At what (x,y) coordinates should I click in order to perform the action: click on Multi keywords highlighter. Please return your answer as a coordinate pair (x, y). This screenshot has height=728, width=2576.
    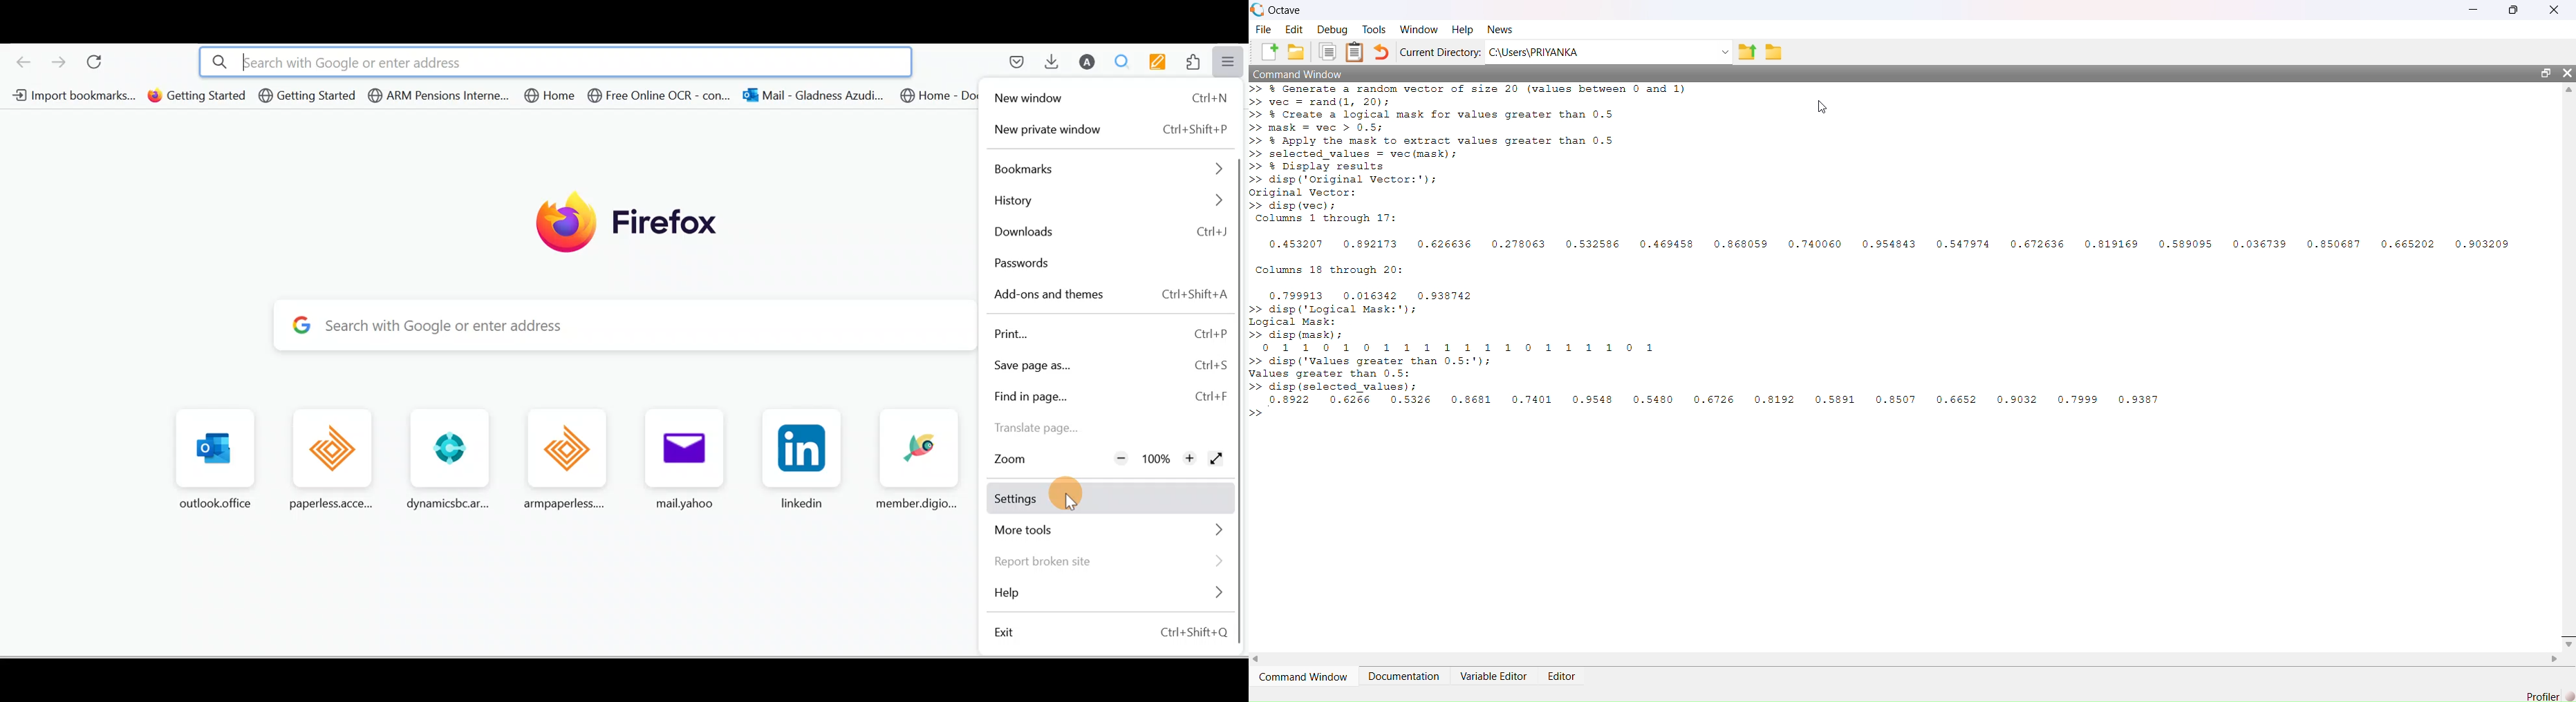
    Looking at the image, I should click on (1154, 61).